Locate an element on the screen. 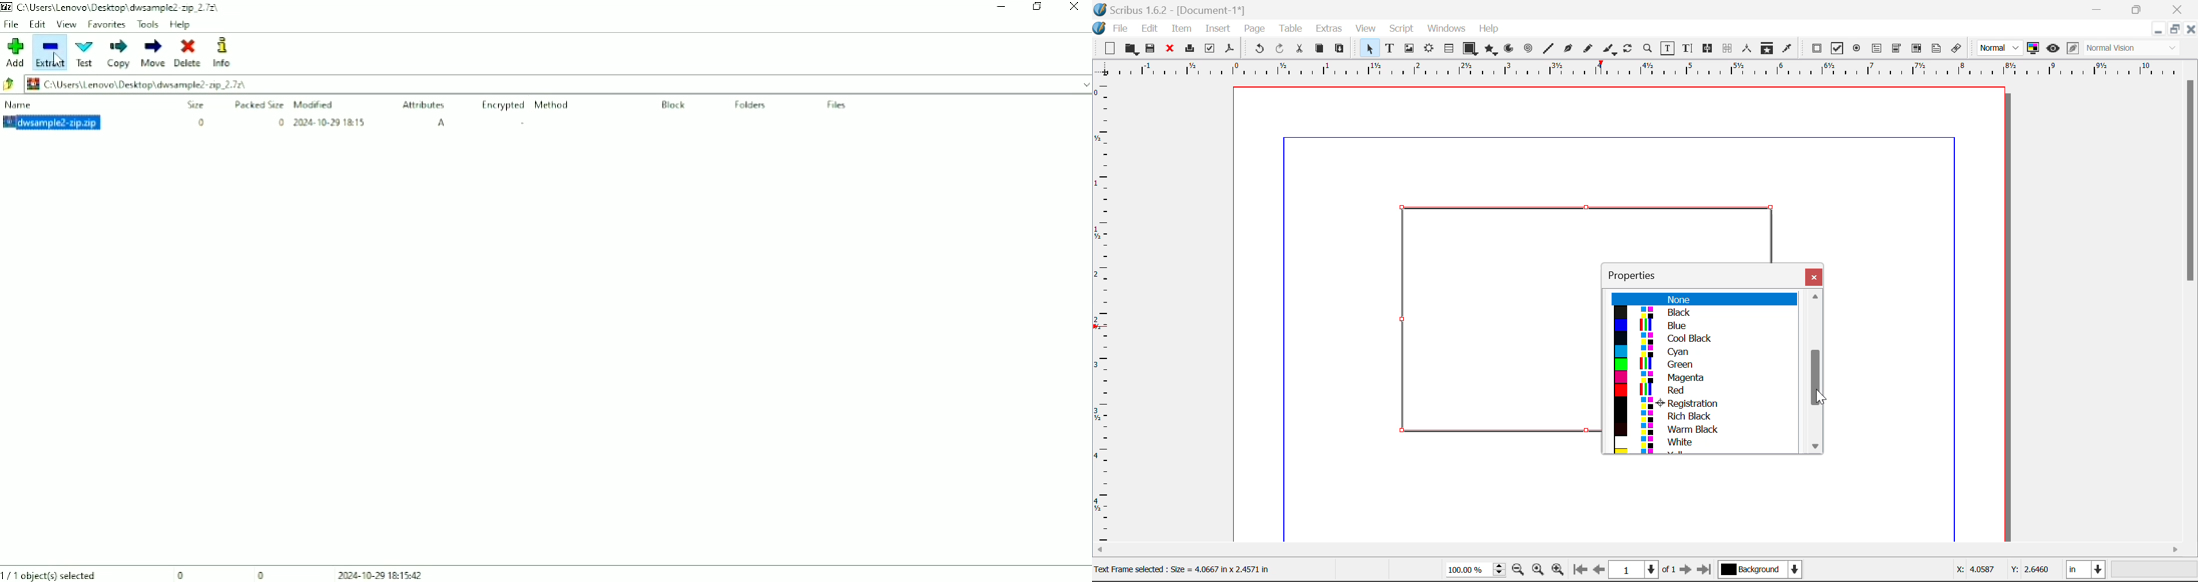  Encrypted Method is located at coordinates (526, 106).